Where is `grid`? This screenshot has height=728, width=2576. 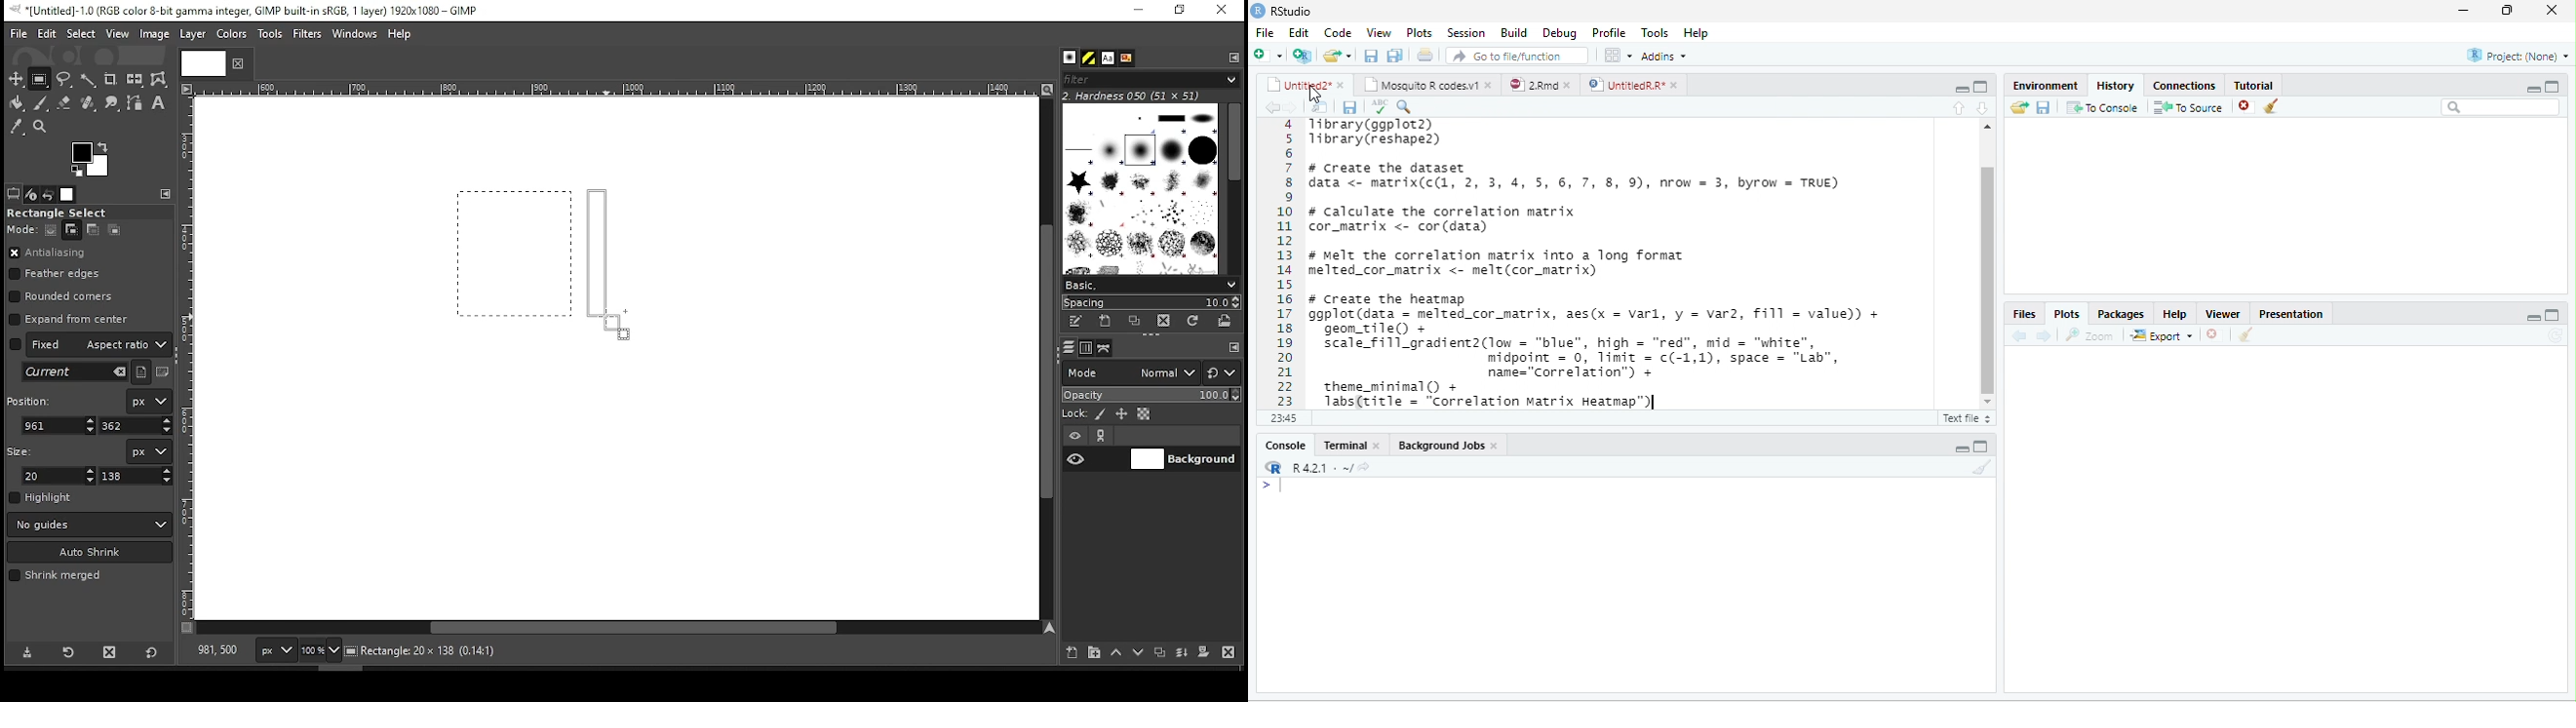 grid is located at coordinates (1618, 56).